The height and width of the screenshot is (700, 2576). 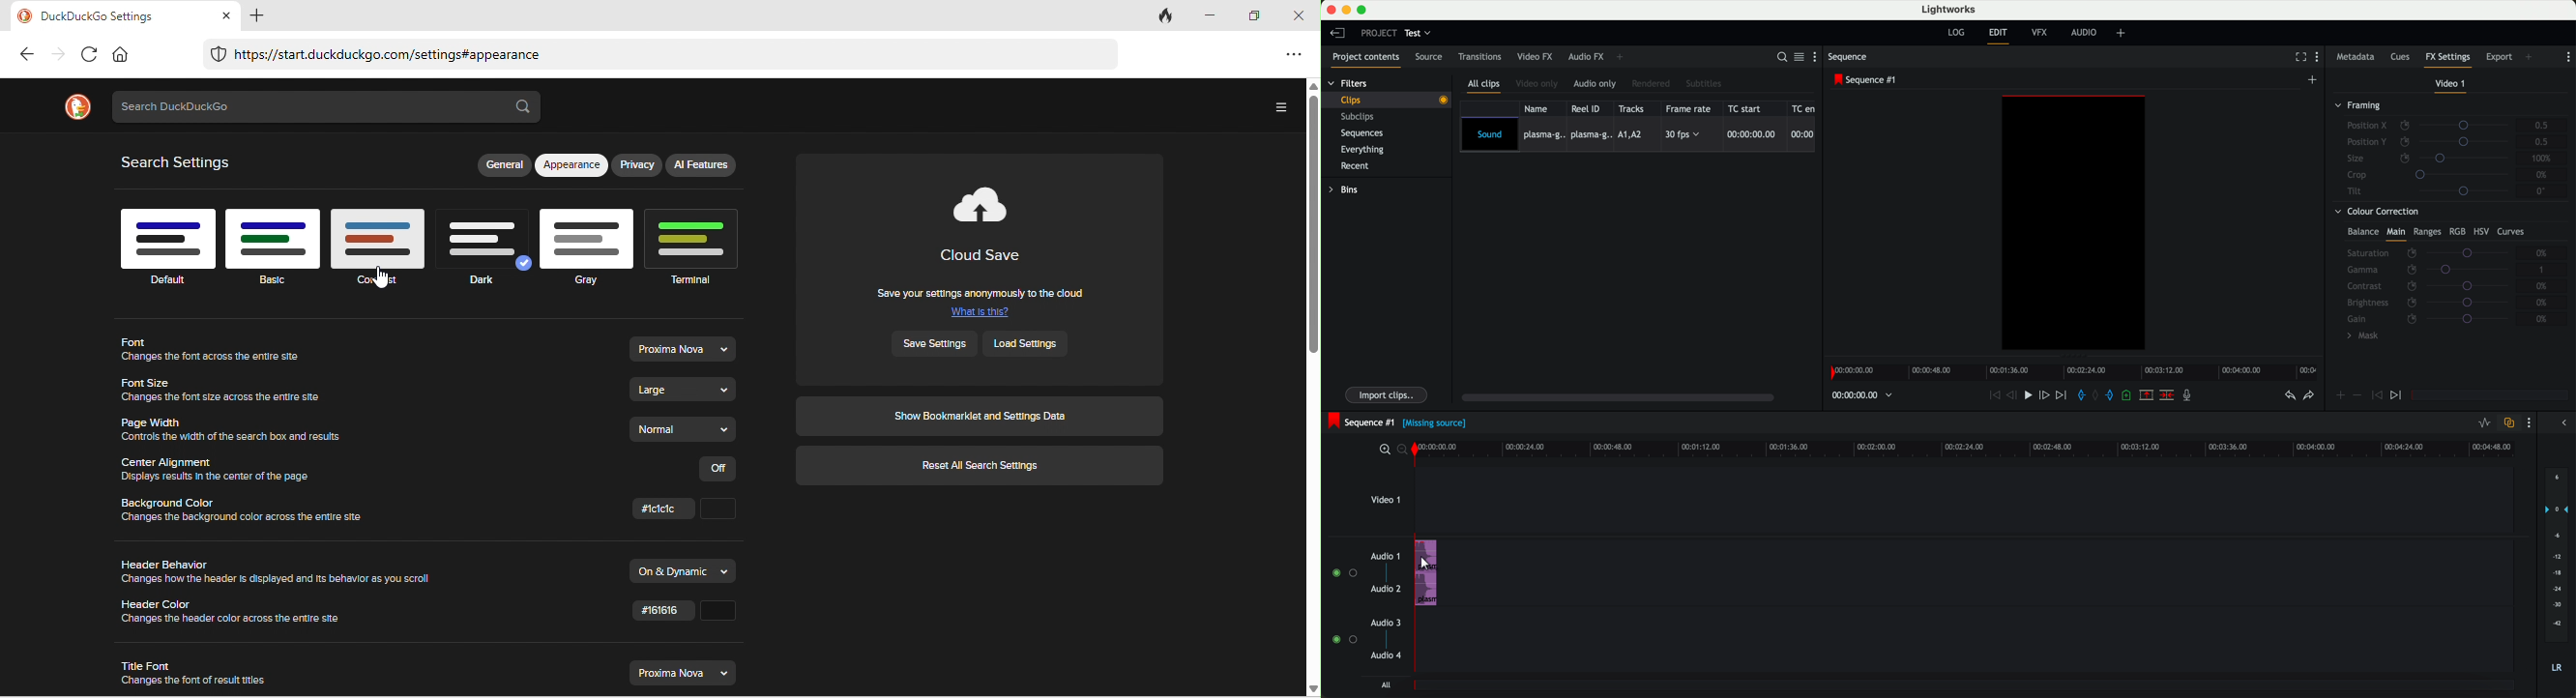 What do you see at coordinates (638, 167) in the screenshot?
I see `privacy` at bounding box center [638, 167].